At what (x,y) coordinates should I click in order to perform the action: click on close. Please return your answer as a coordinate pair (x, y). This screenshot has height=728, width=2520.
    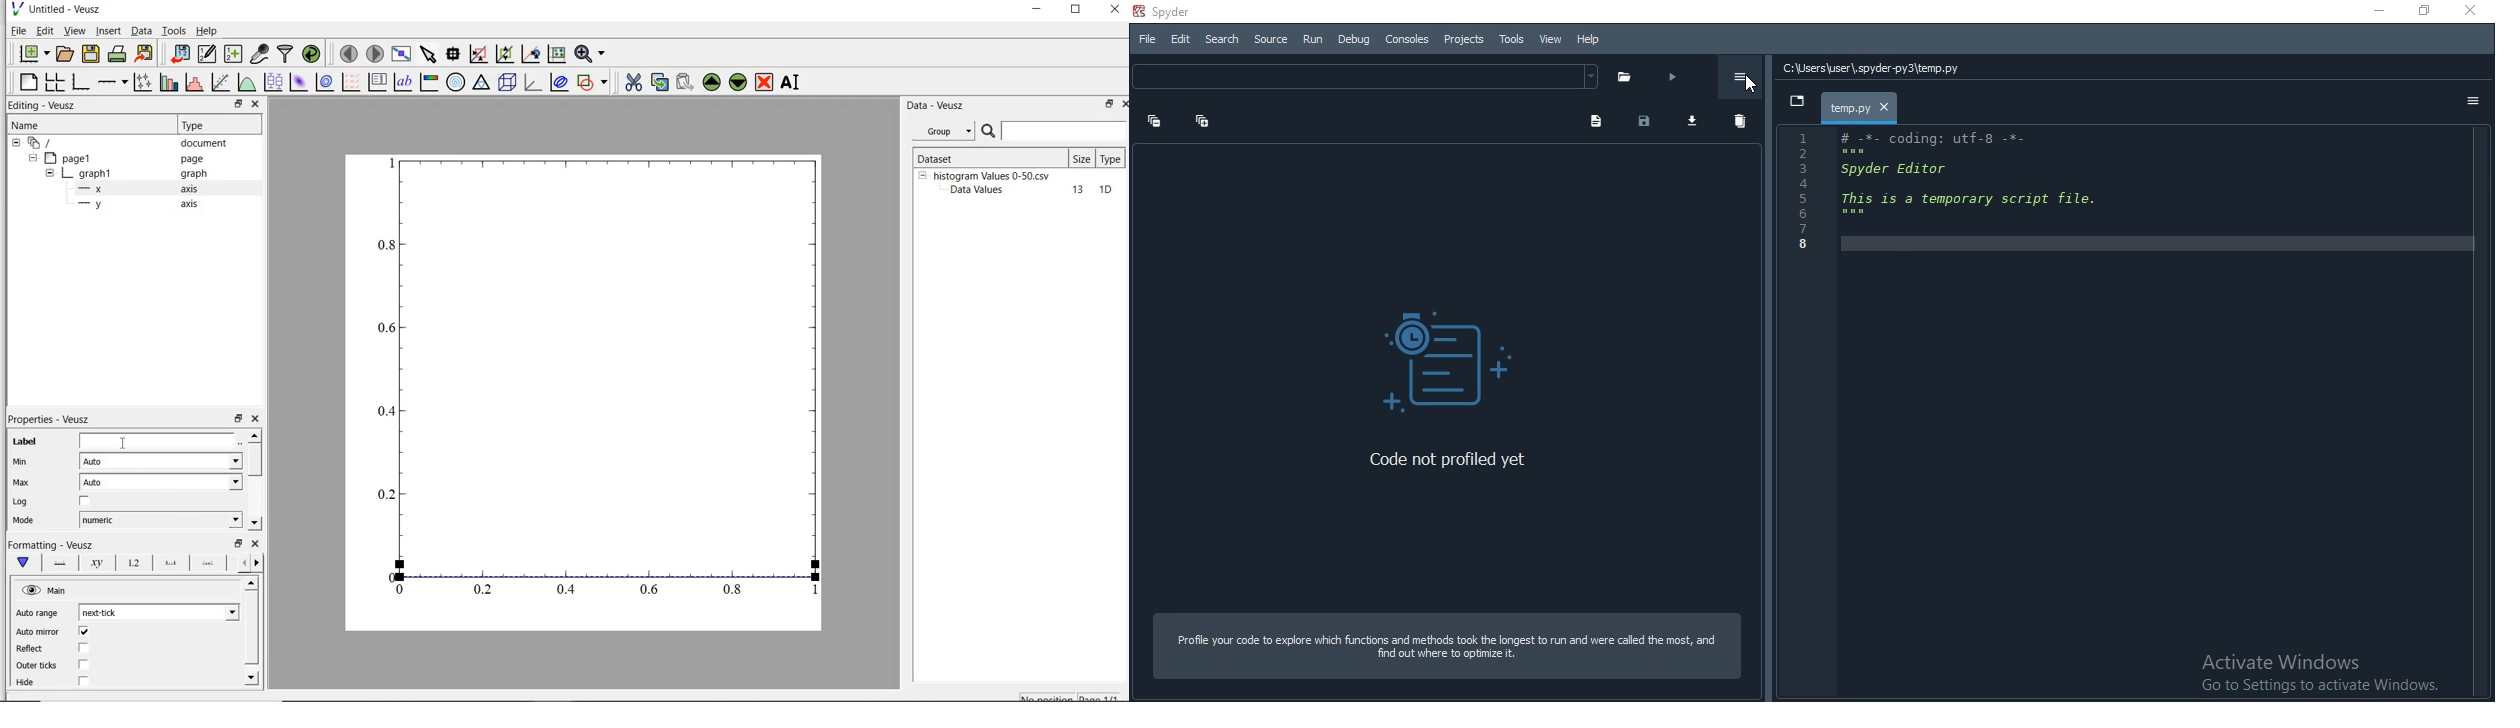
    Looking at the image, I should click on (256, 543).